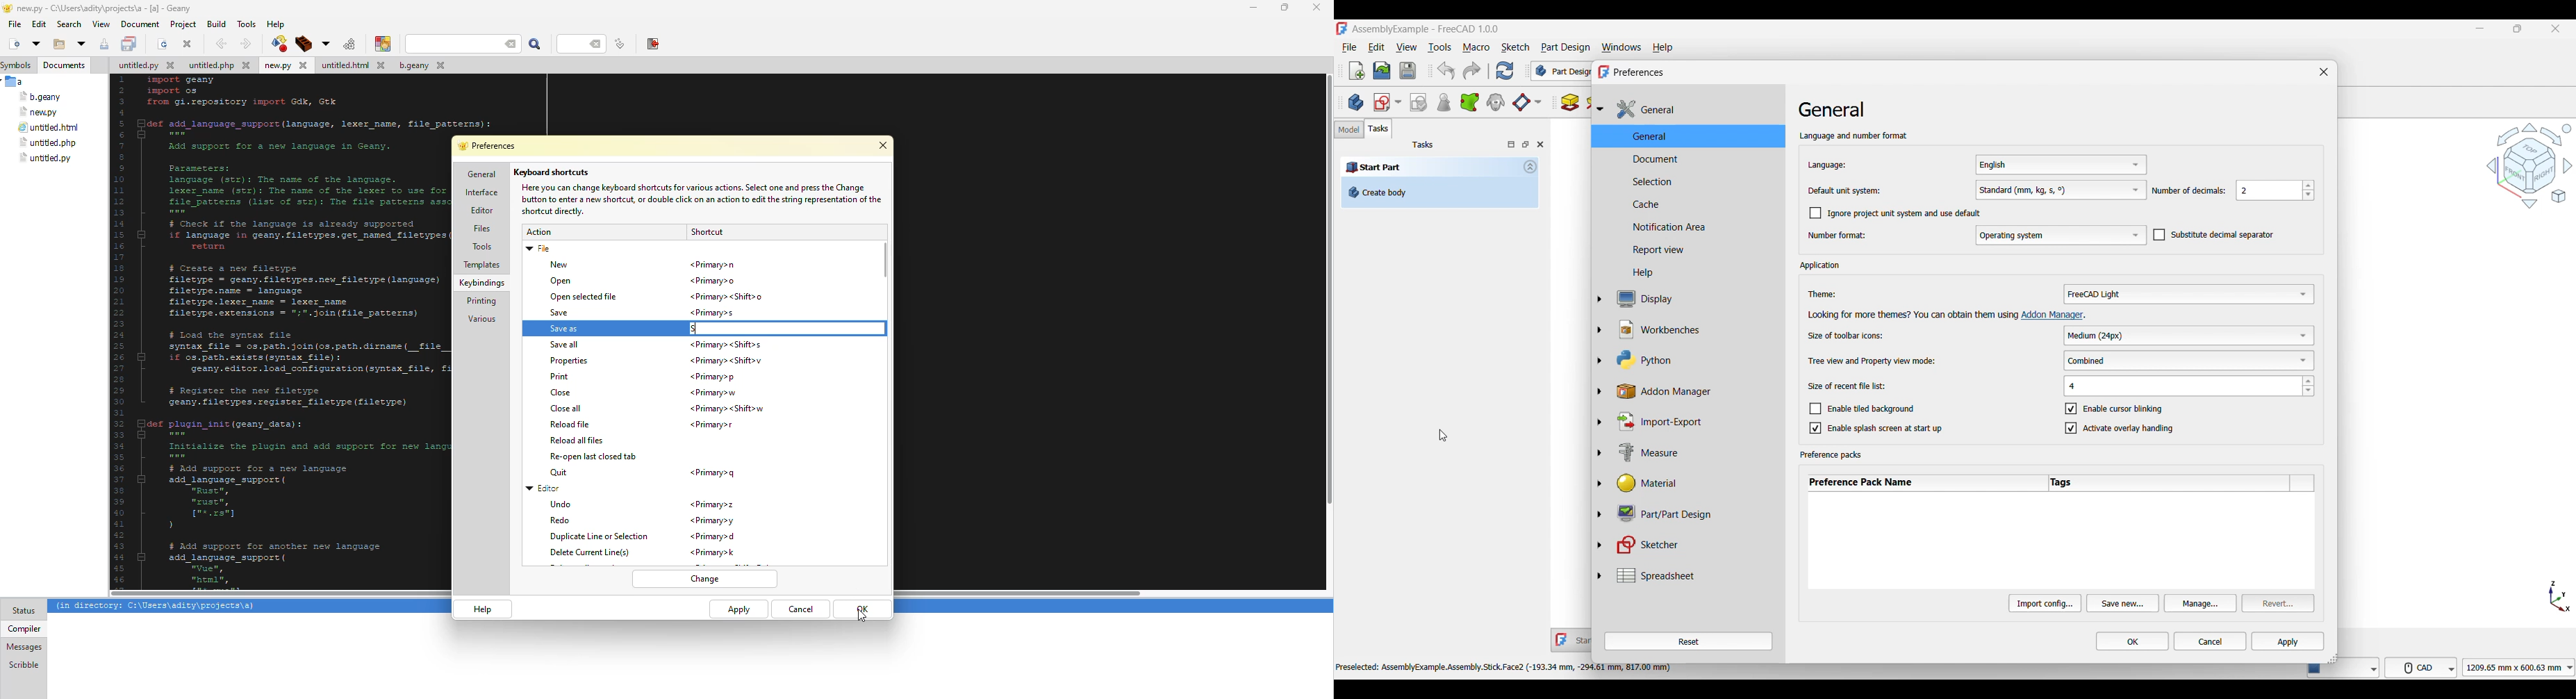 Image resolution: width=2576 pixels, height=700 pixels. What do you see at coordinates (2189, 191) in the screenshot?
I see `Number of decimals` at bounding box center [2189, 191].